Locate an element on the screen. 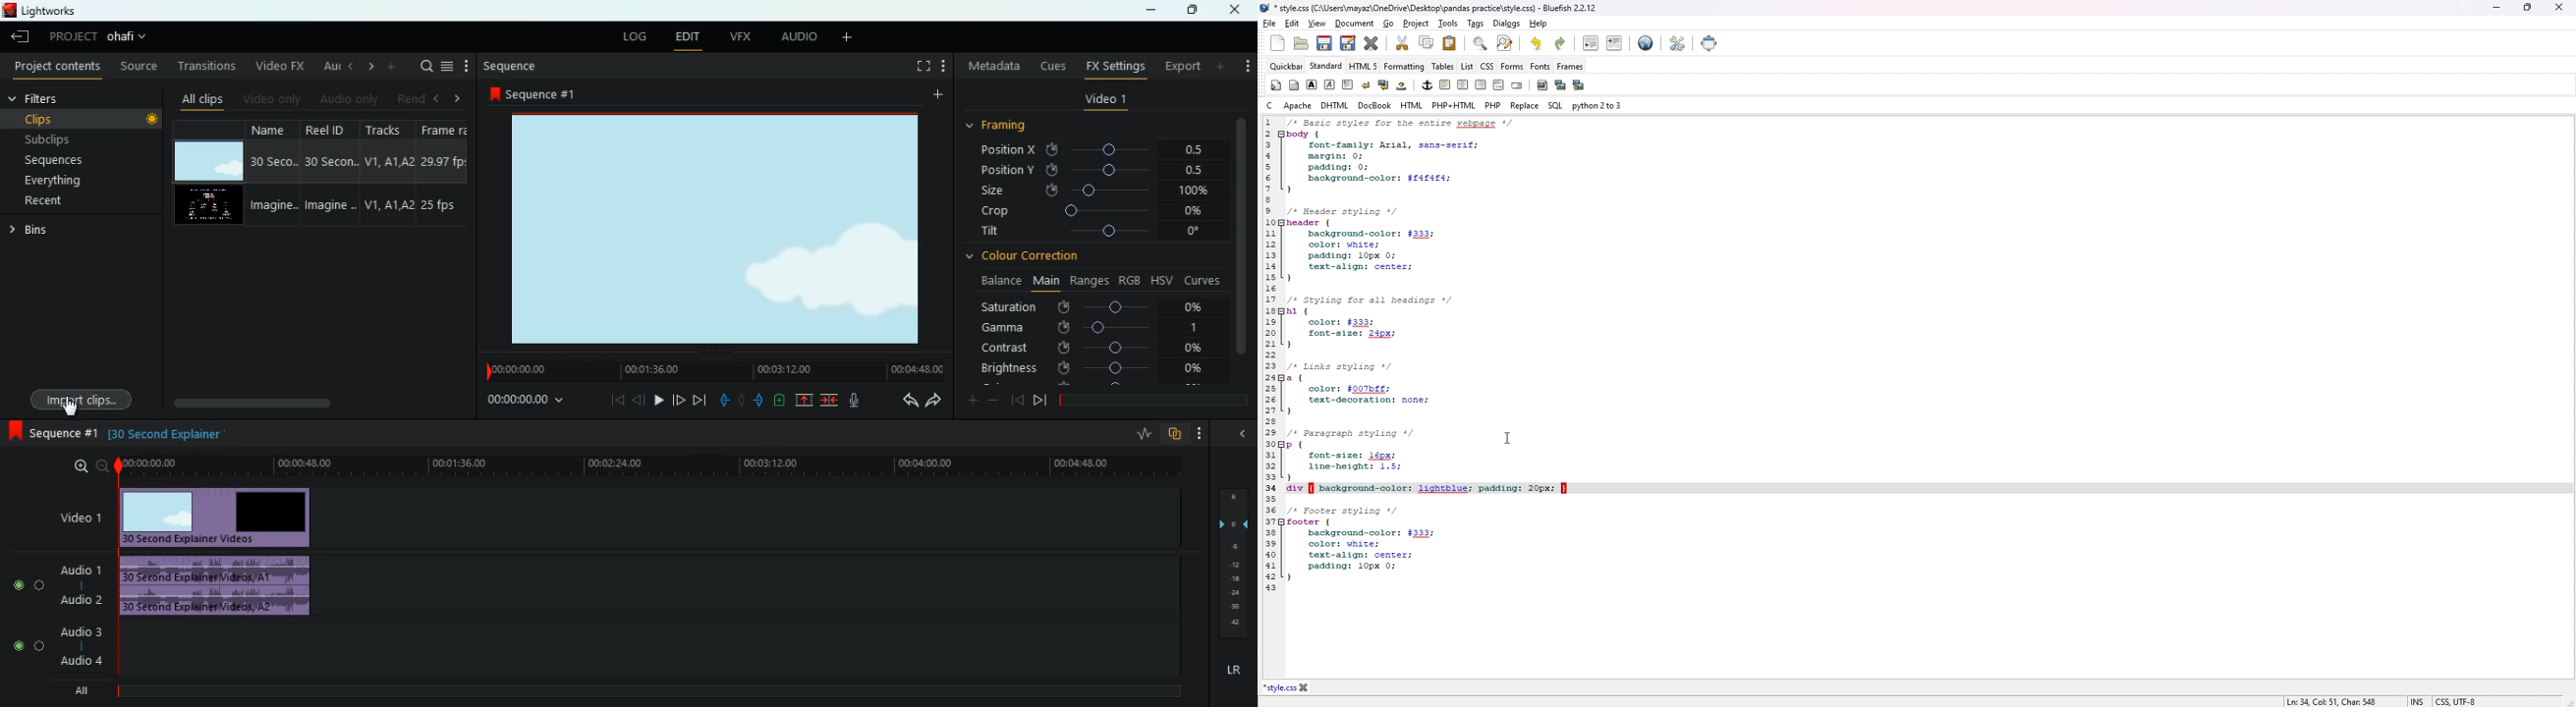 The width and height of the screenshot is (2576, 728). timeline is located at coordinates (1149, 398).